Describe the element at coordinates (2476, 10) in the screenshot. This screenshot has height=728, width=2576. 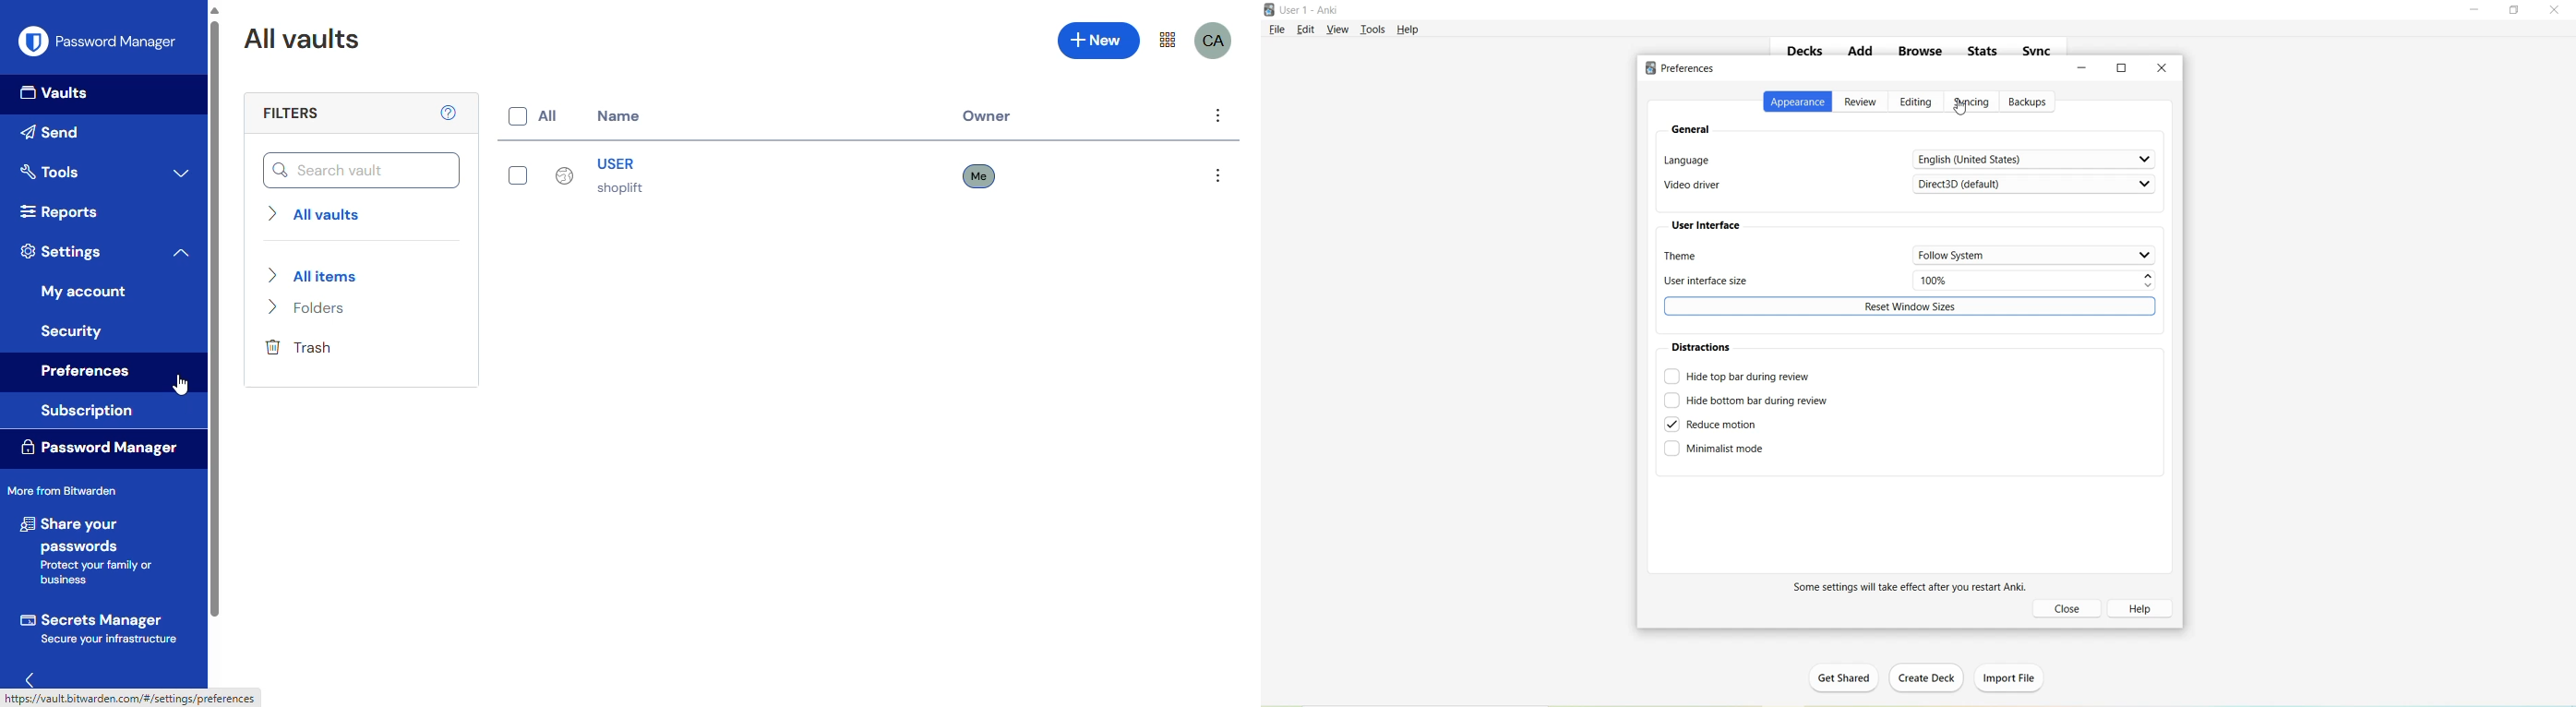
I see `Minimize` at that location.